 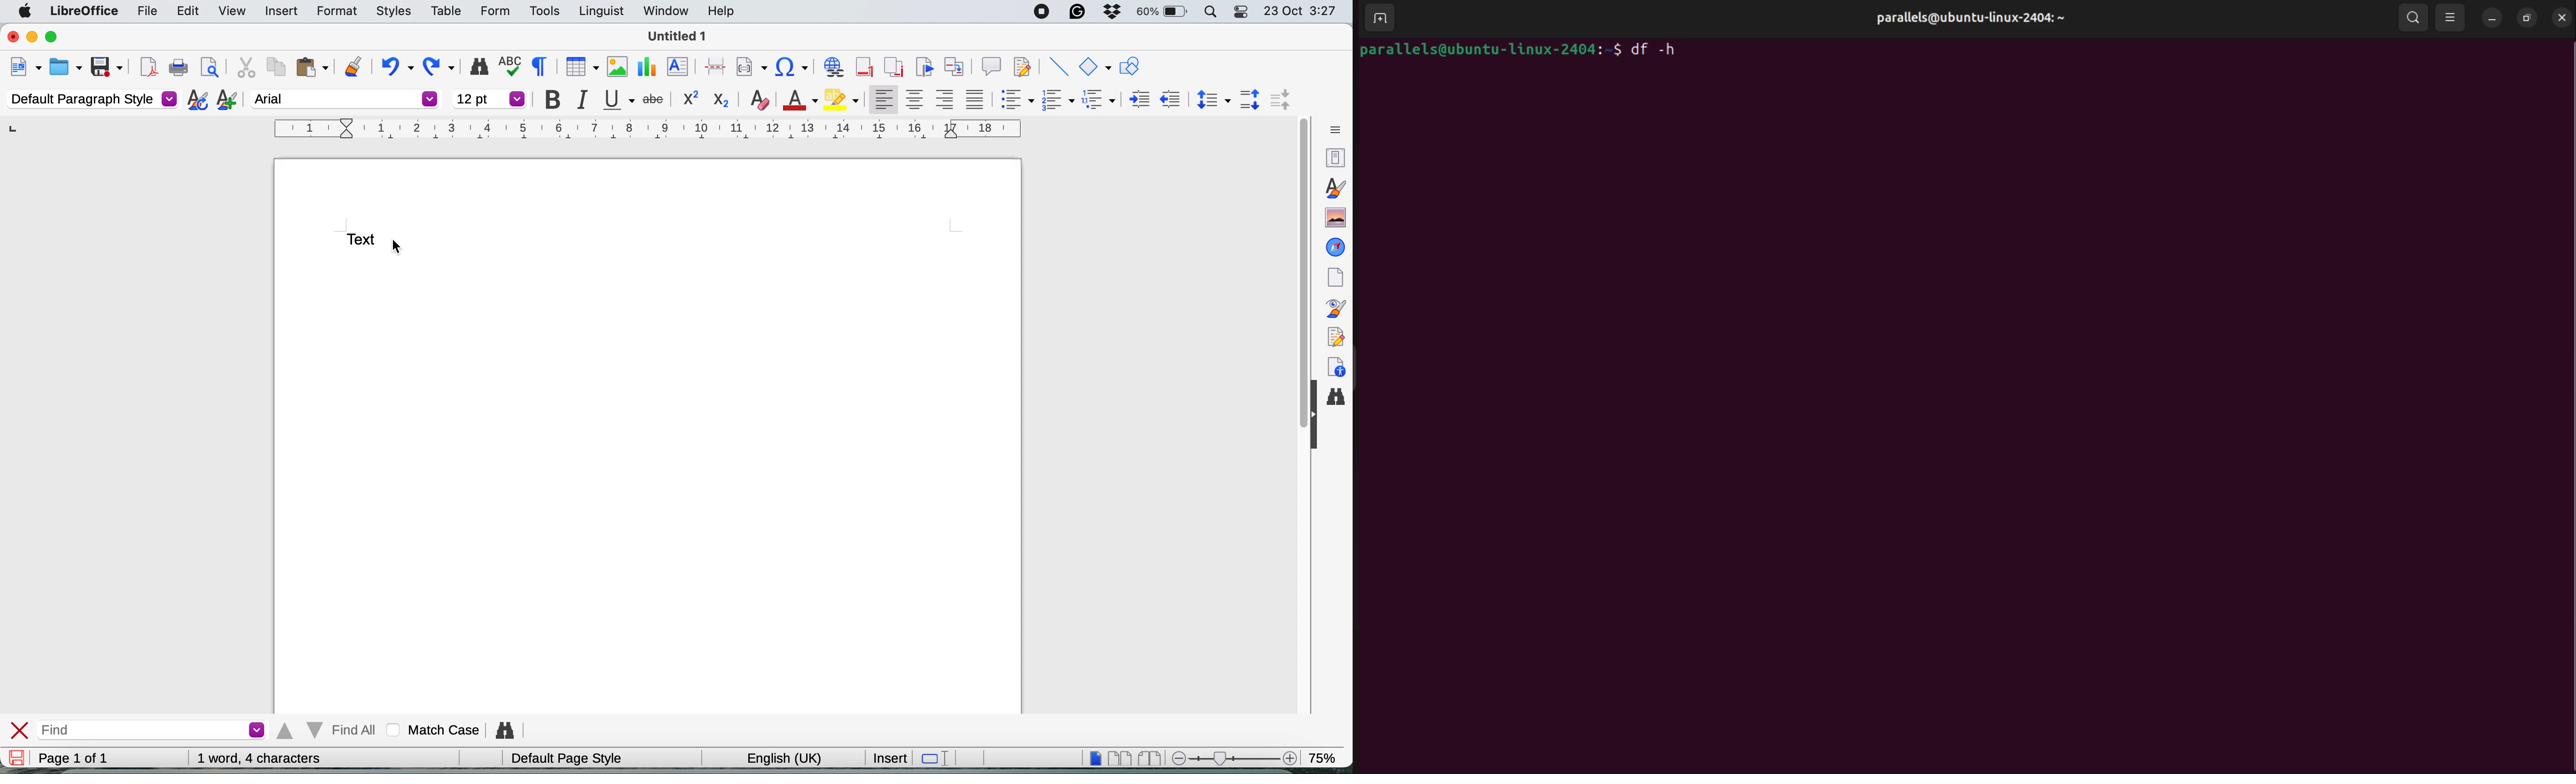 What do you see at coordinates (1328, 756) in the screenshot?
I see `zoom factor` at bounding box center [1328, 756].